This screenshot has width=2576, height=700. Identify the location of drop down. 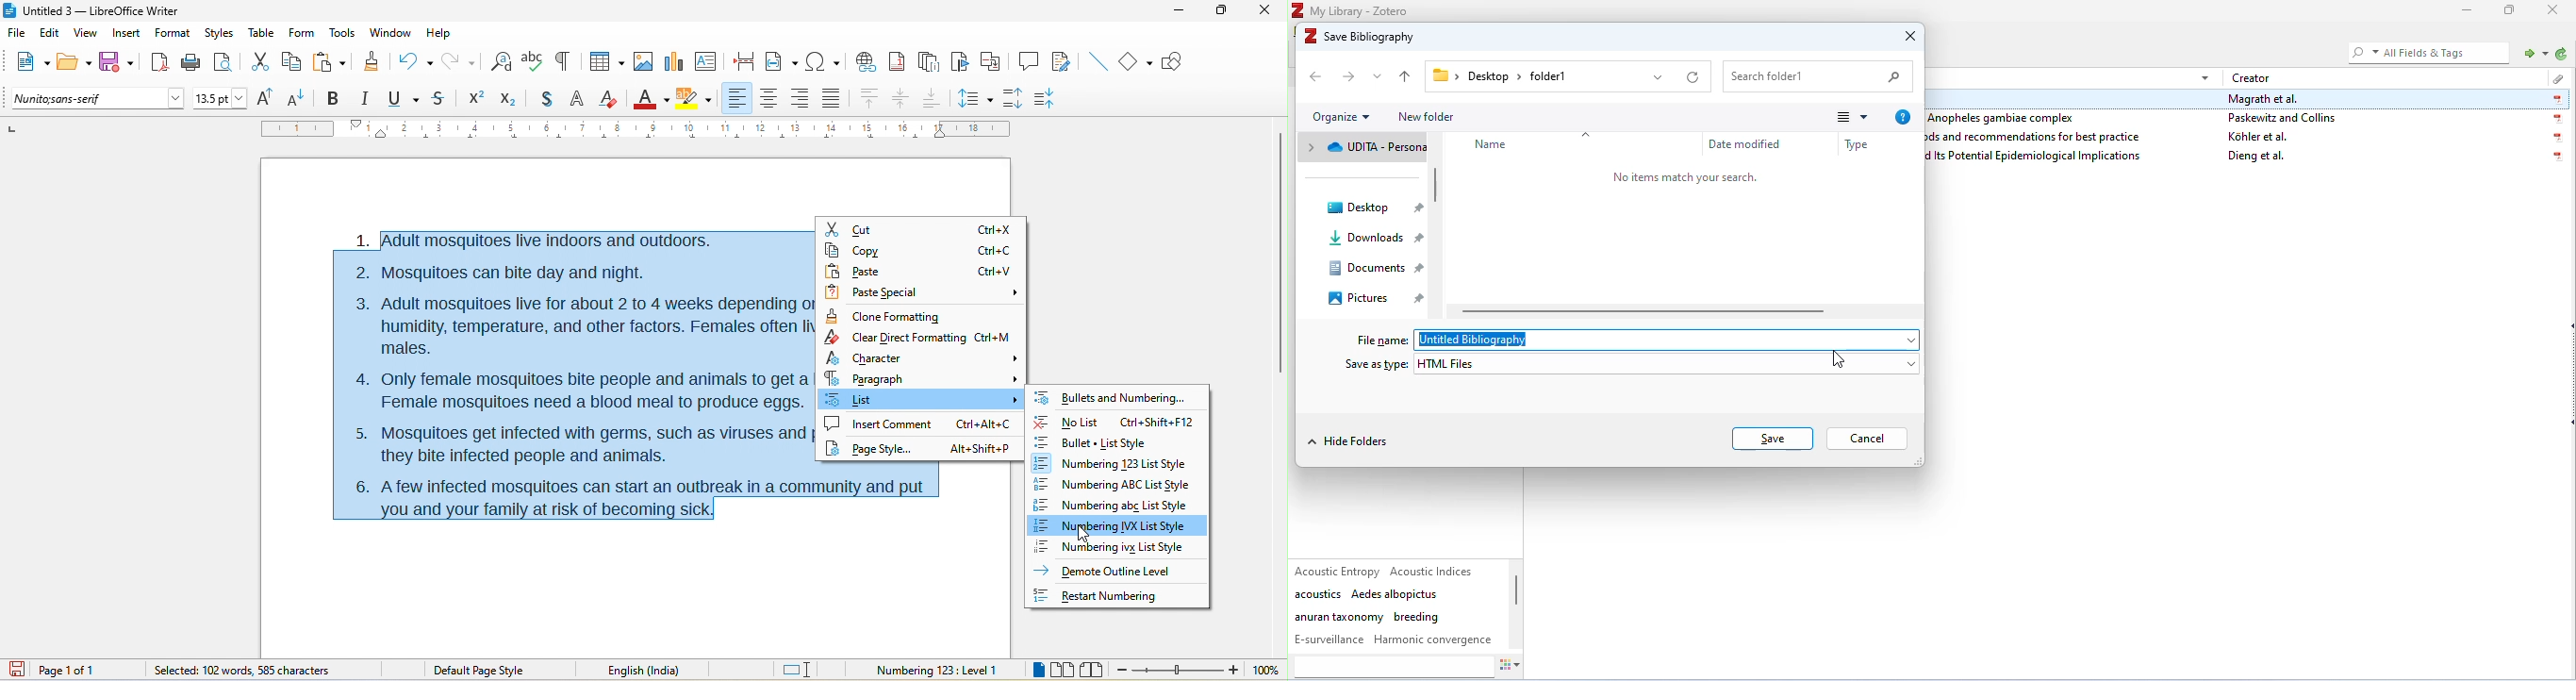
(1907, 339).